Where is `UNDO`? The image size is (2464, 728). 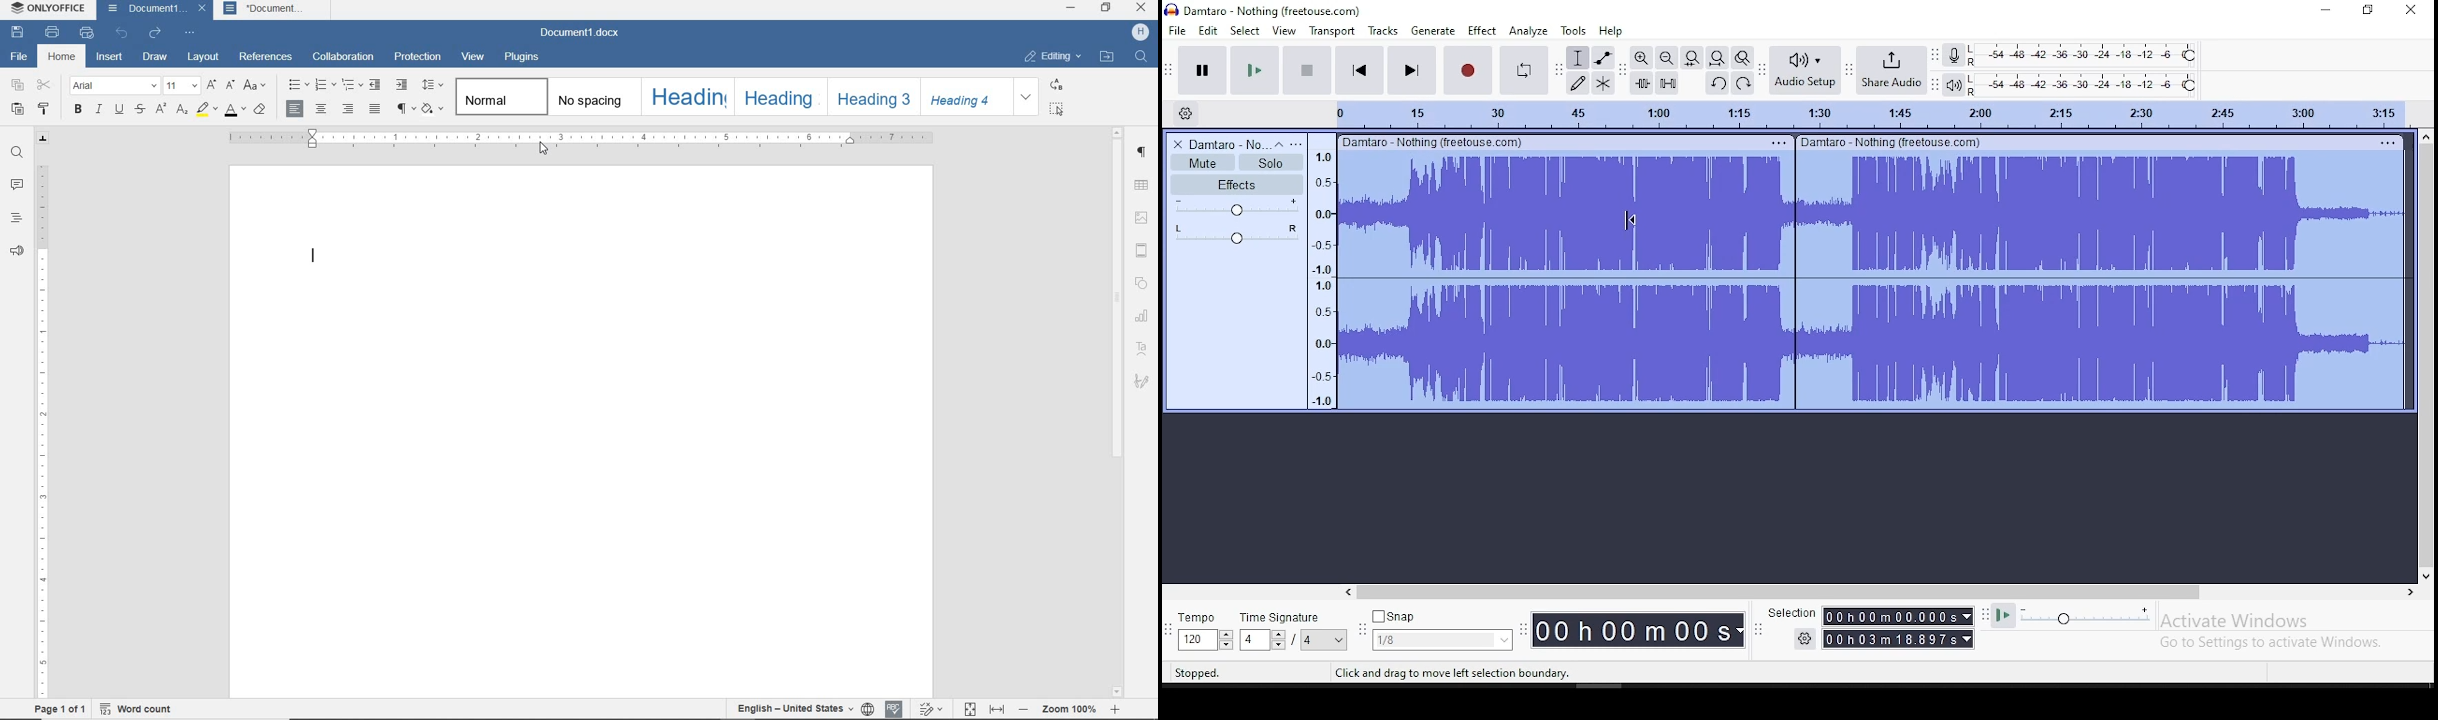
UNDO is located at coordinates (122, 34).